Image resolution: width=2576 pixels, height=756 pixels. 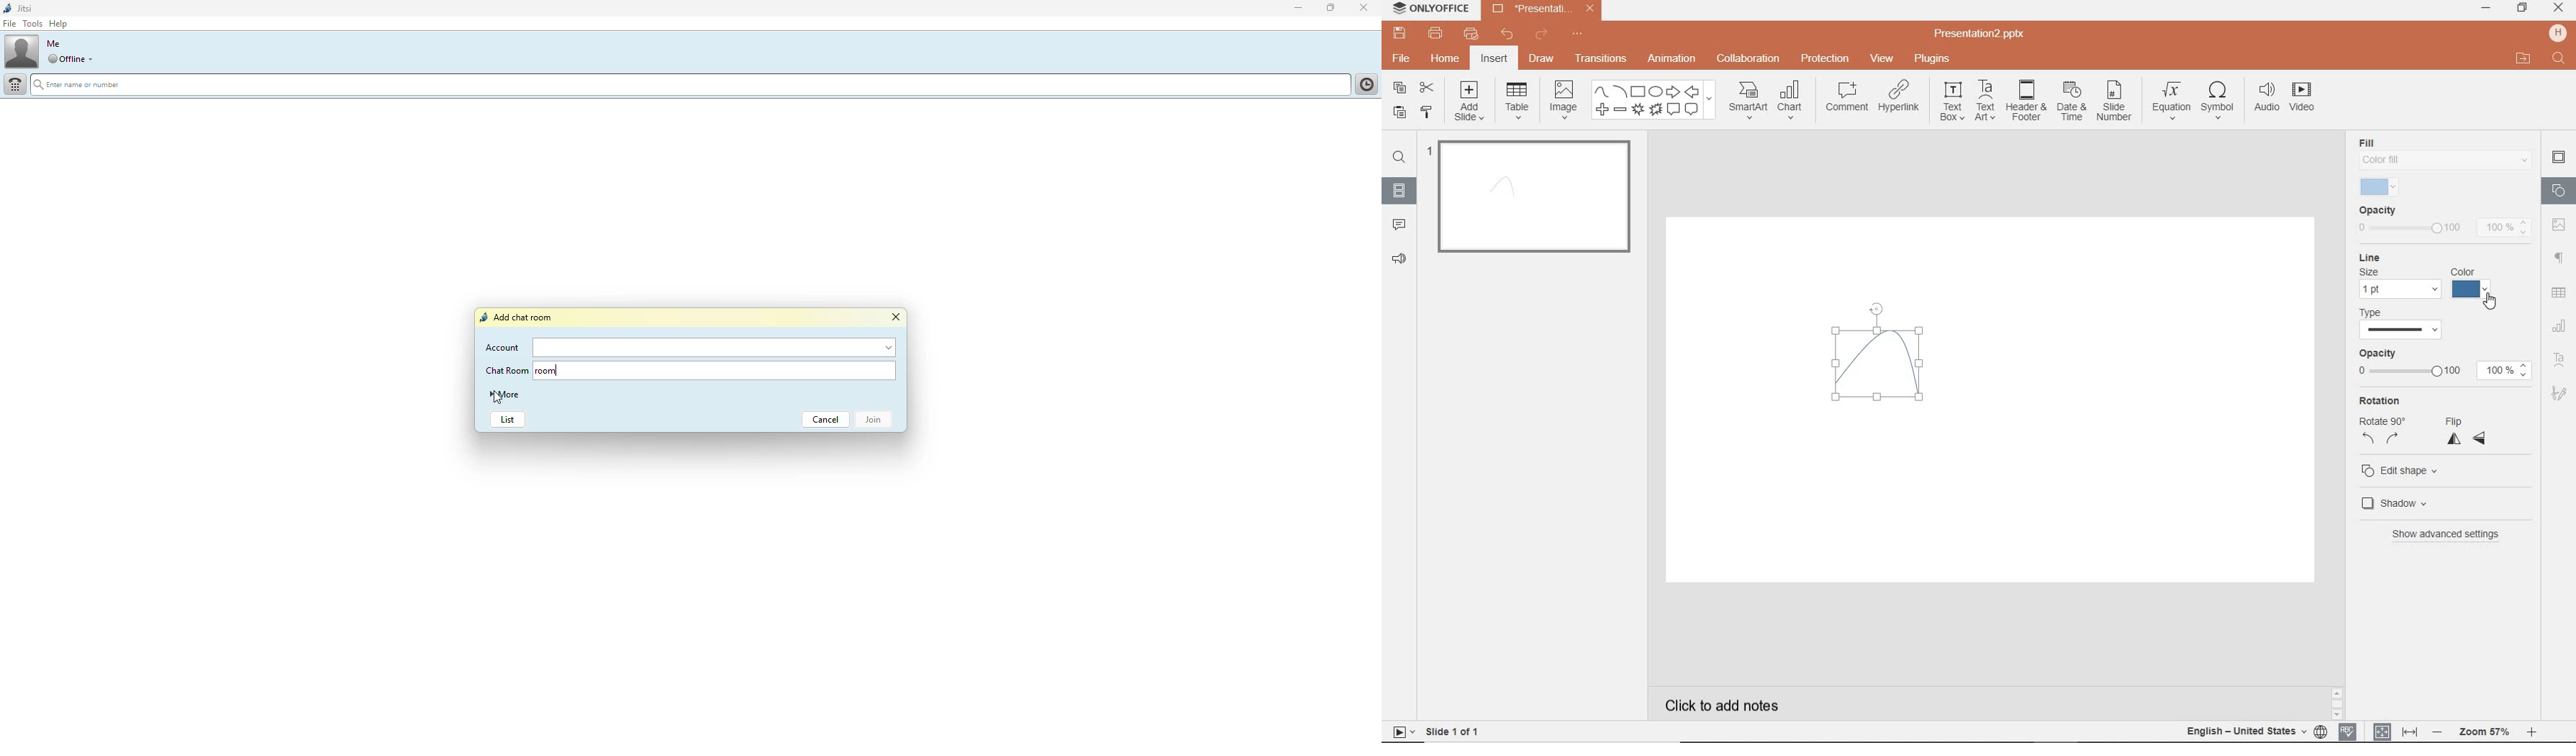 What do you see at coordinates (2503, 372) in the screenshot?
I see `100%` at bounding box center [2503, 372].